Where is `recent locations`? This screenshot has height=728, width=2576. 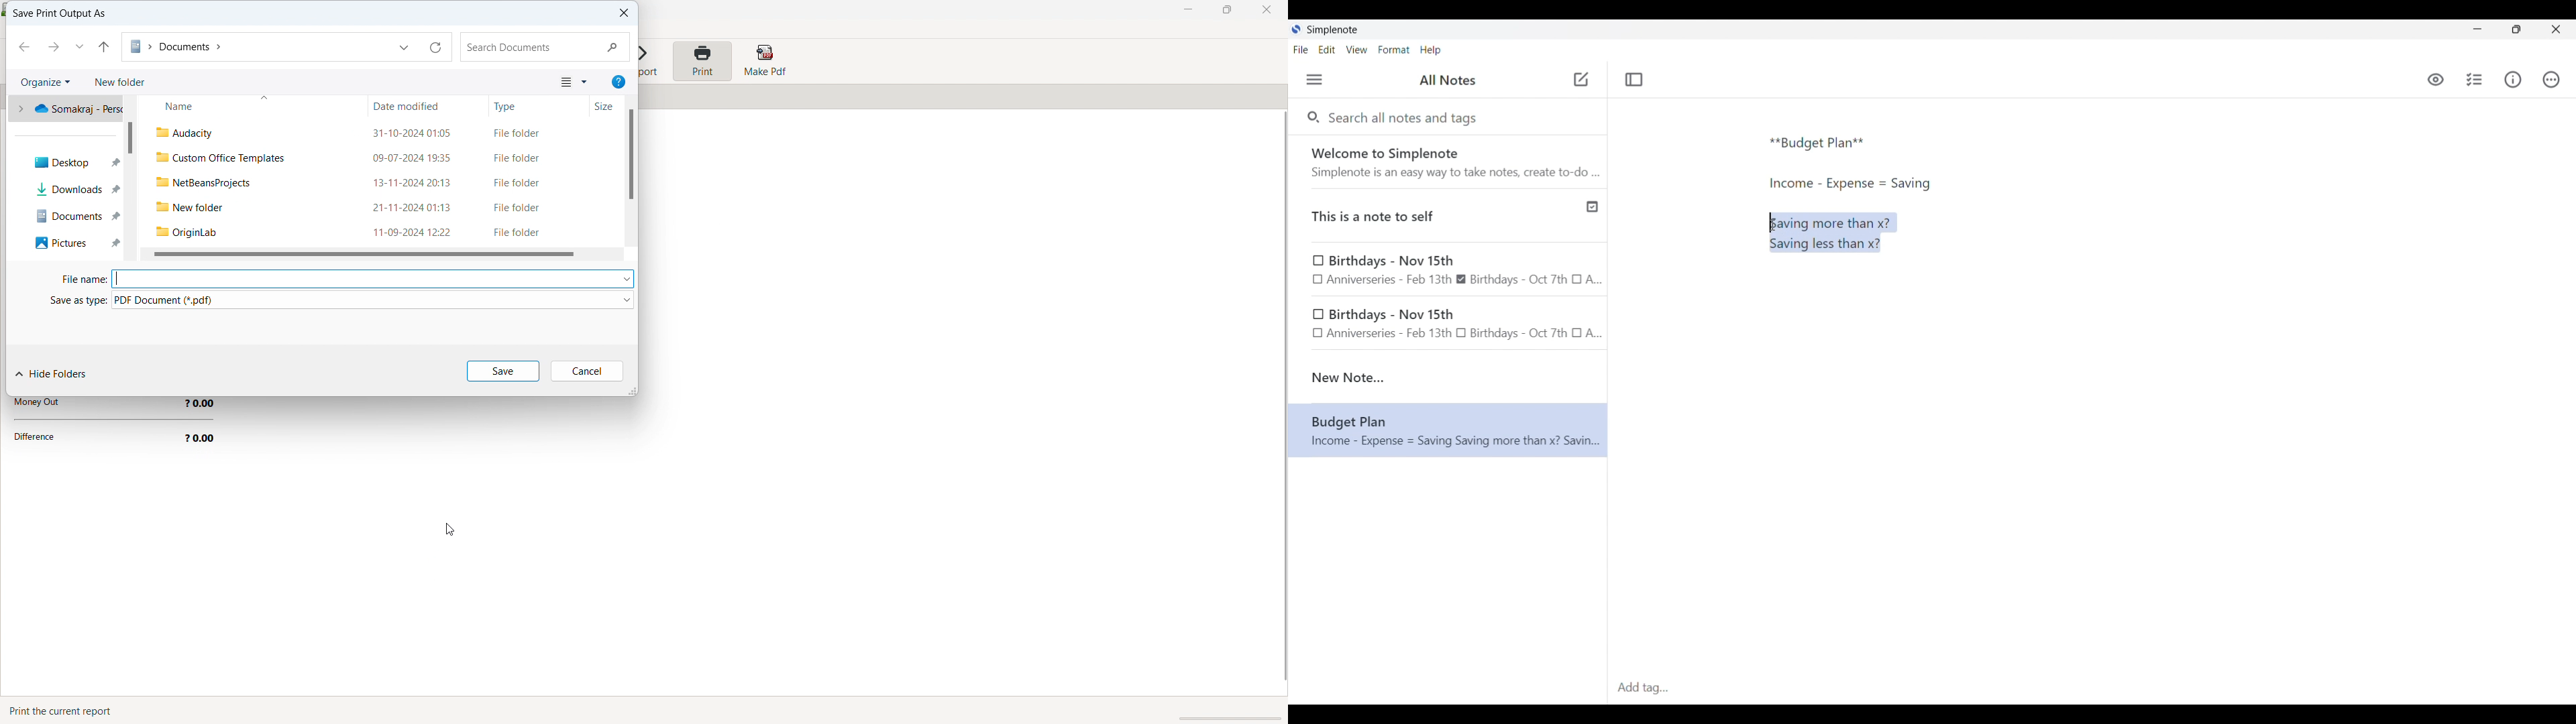 recent locations is located at coordinates (80, 46).